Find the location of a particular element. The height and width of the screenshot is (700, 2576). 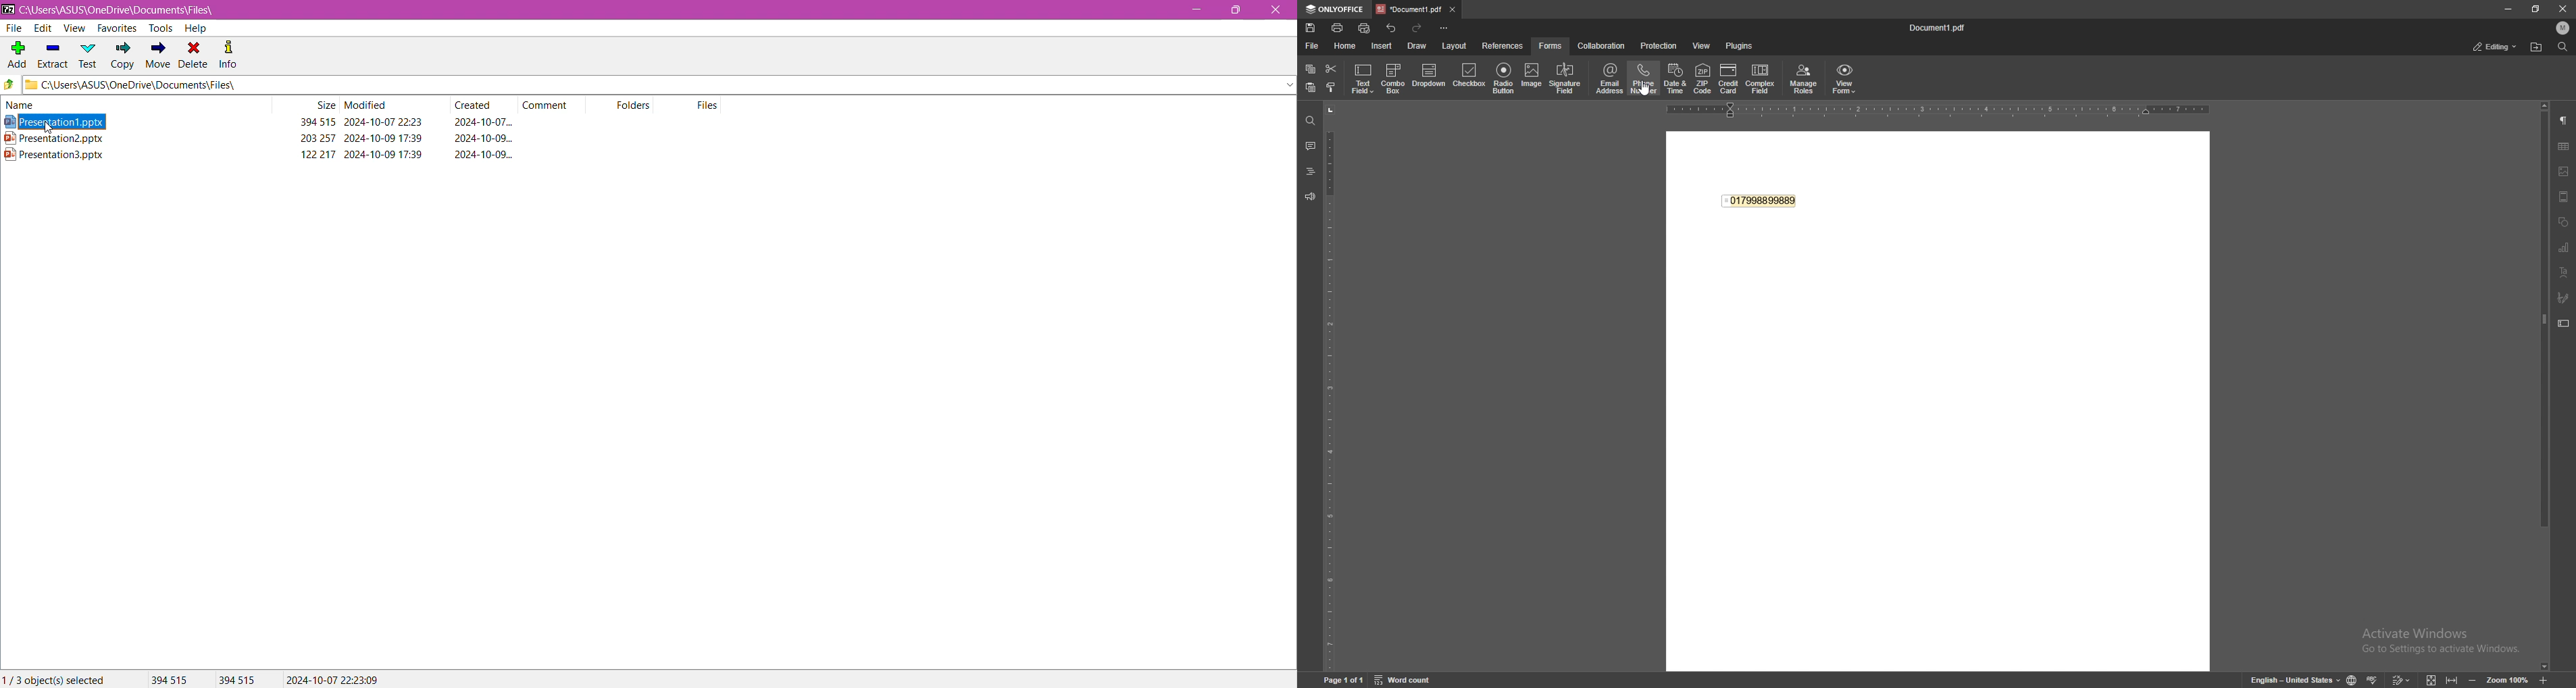

email address is located at coordinates (1610, 78).